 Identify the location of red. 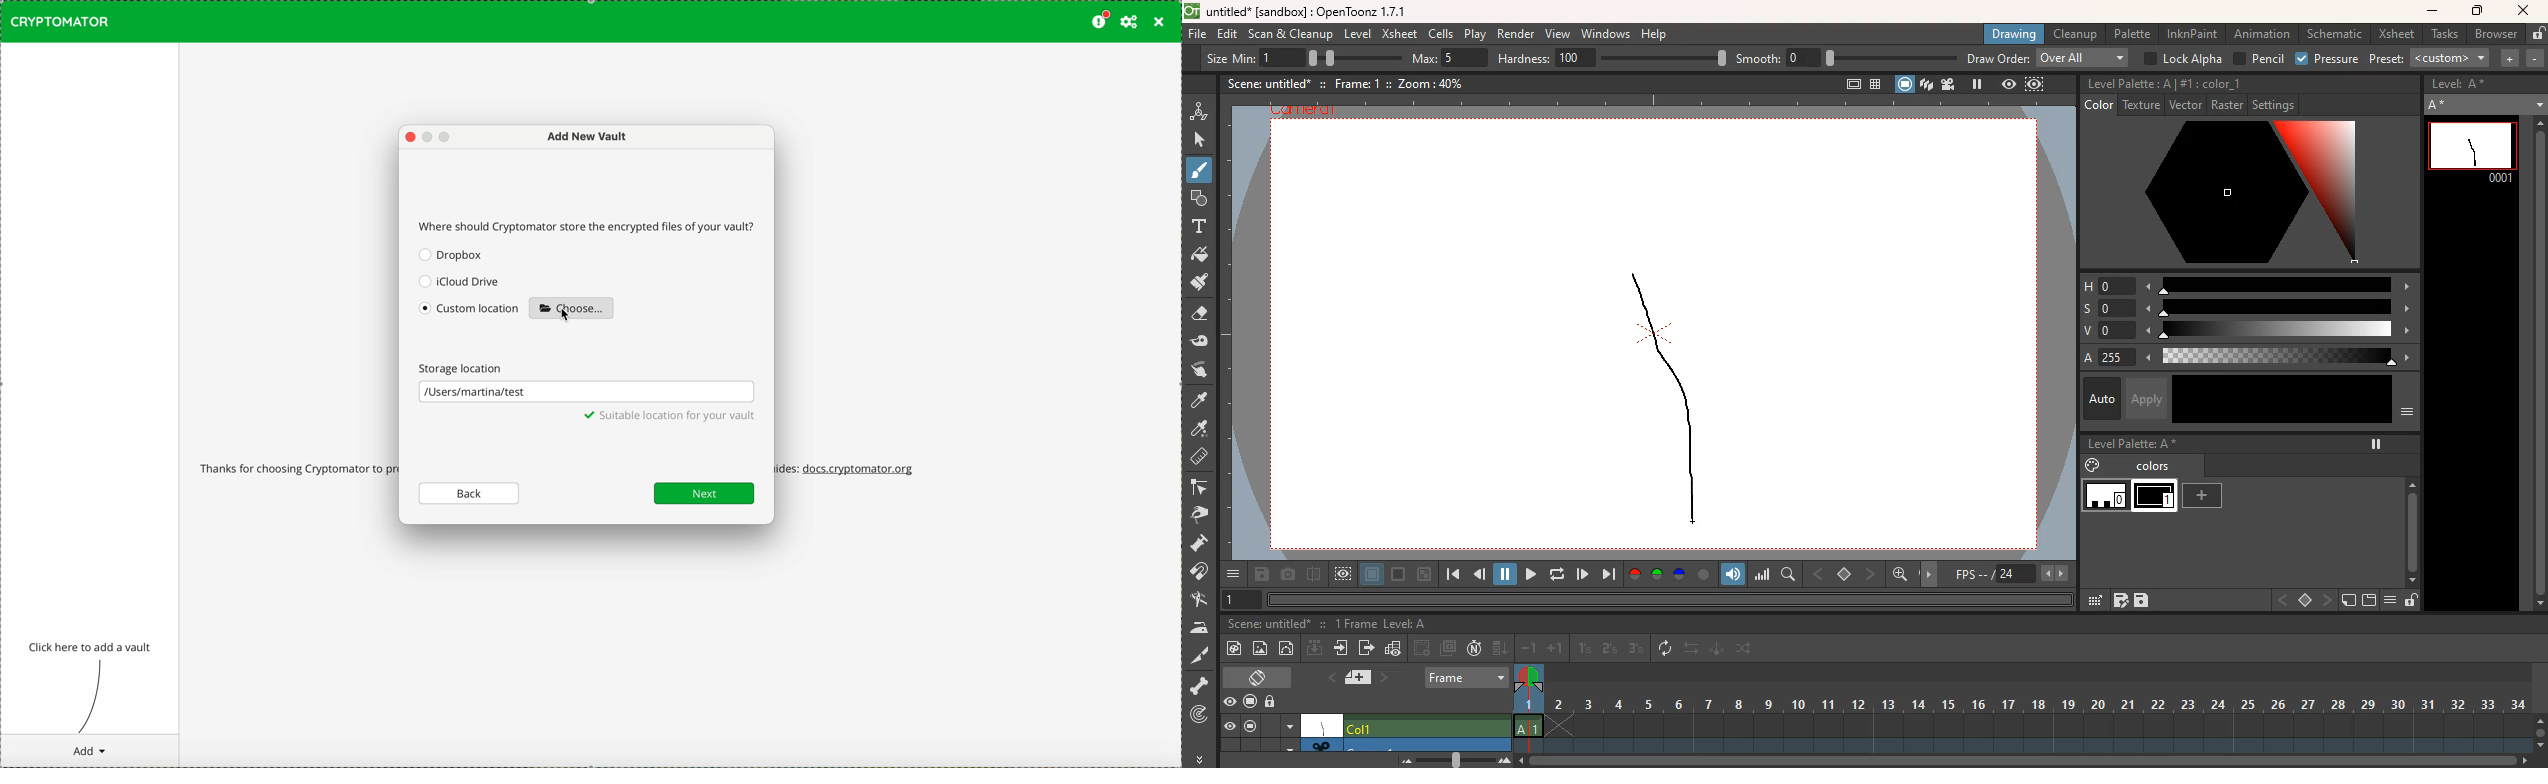
(1634, 574).